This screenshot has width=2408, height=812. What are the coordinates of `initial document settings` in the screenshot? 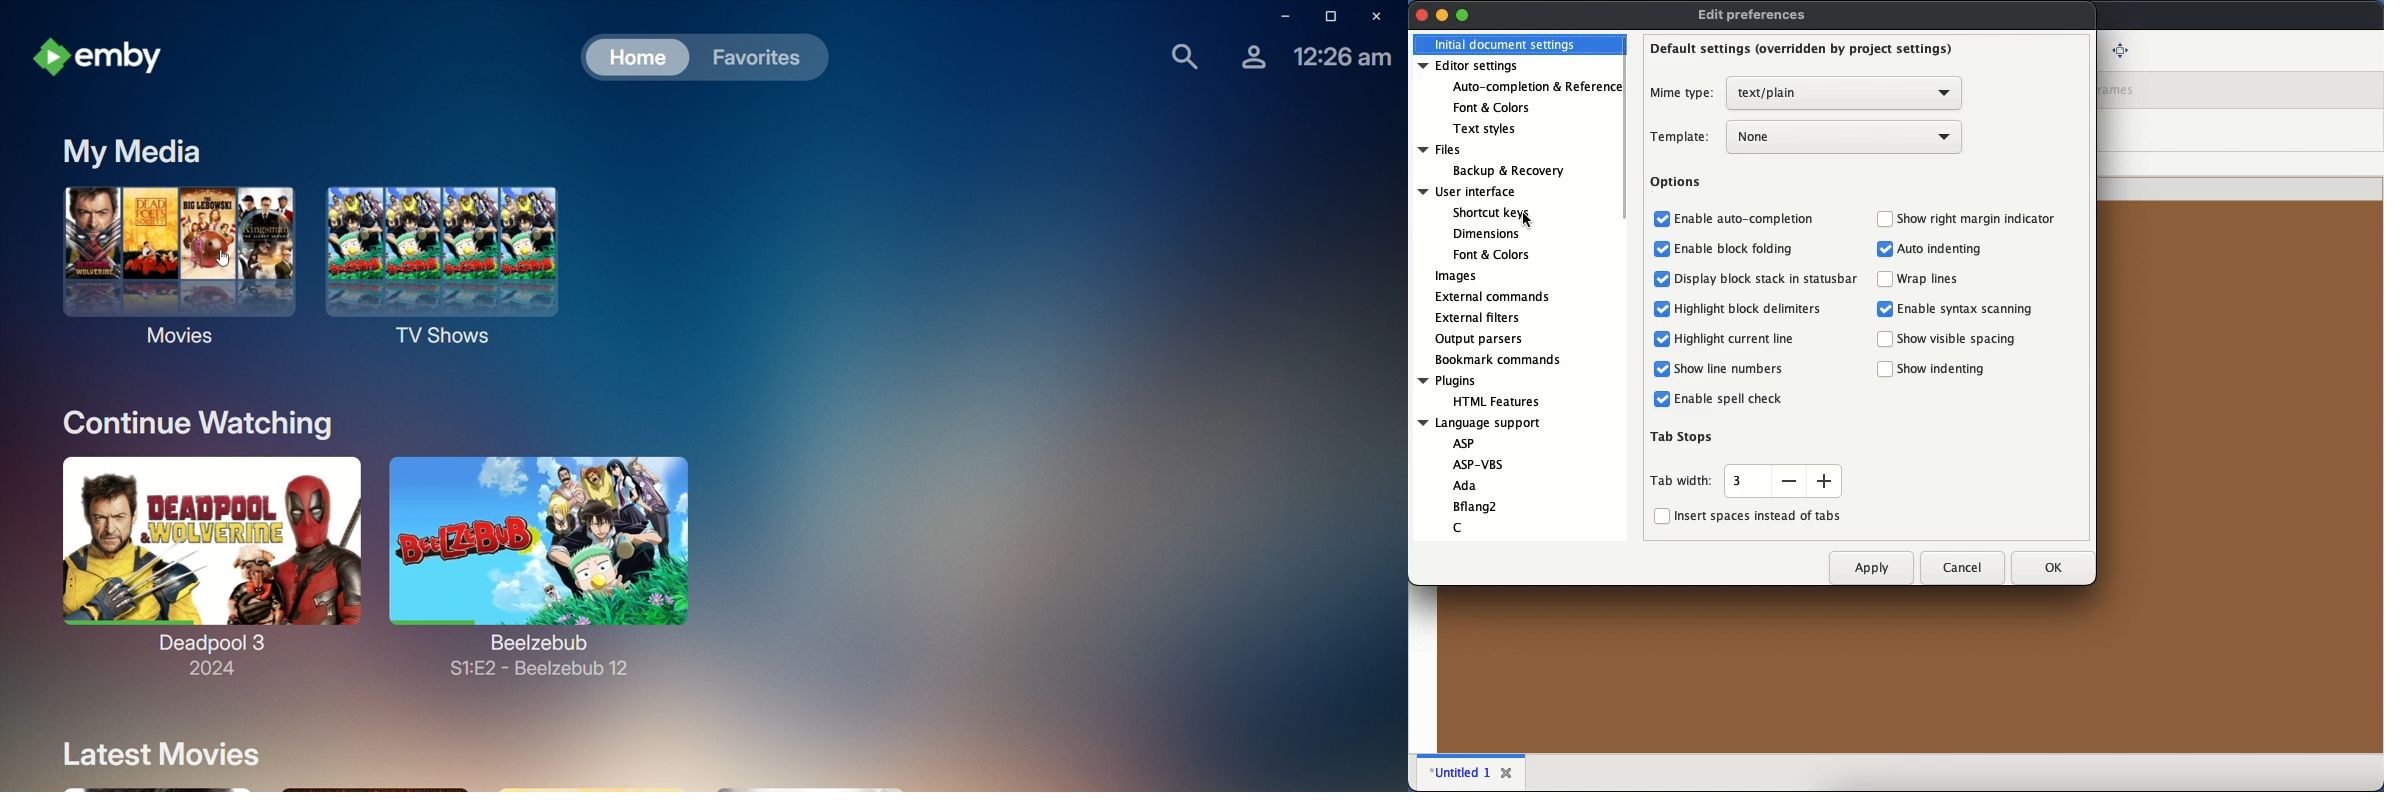 It's located at (1507, 45).